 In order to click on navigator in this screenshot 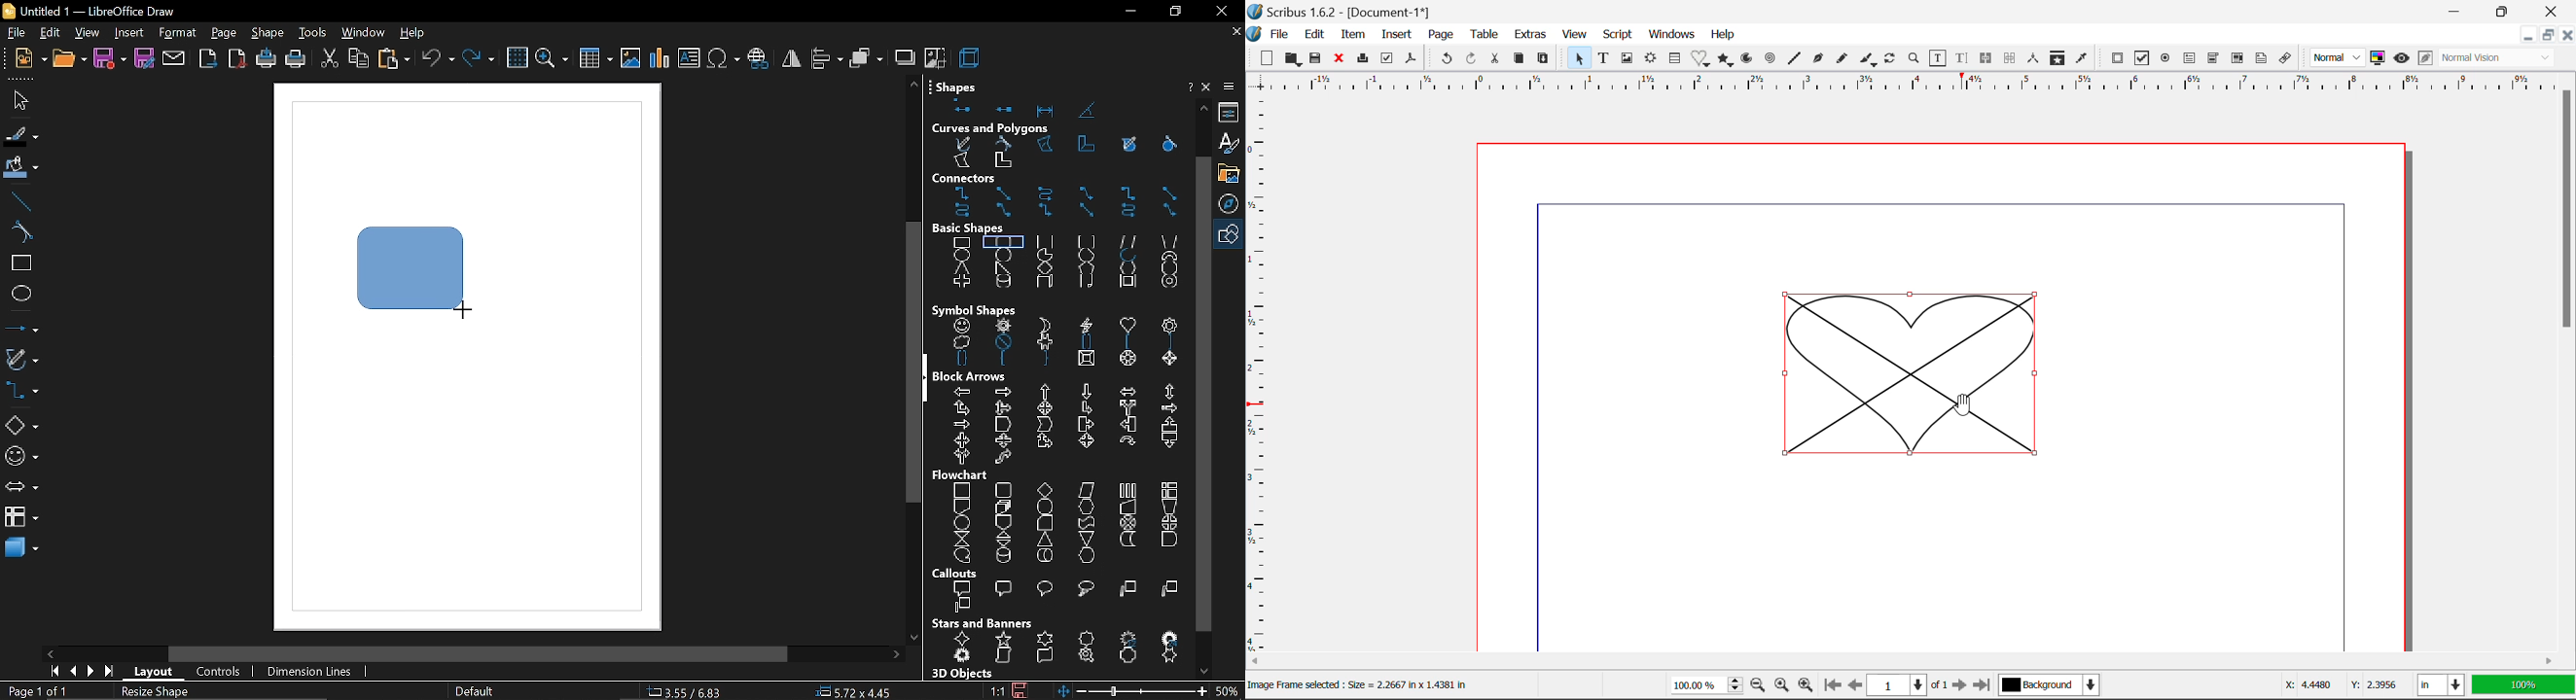, I will do `click(1232, 205)`.